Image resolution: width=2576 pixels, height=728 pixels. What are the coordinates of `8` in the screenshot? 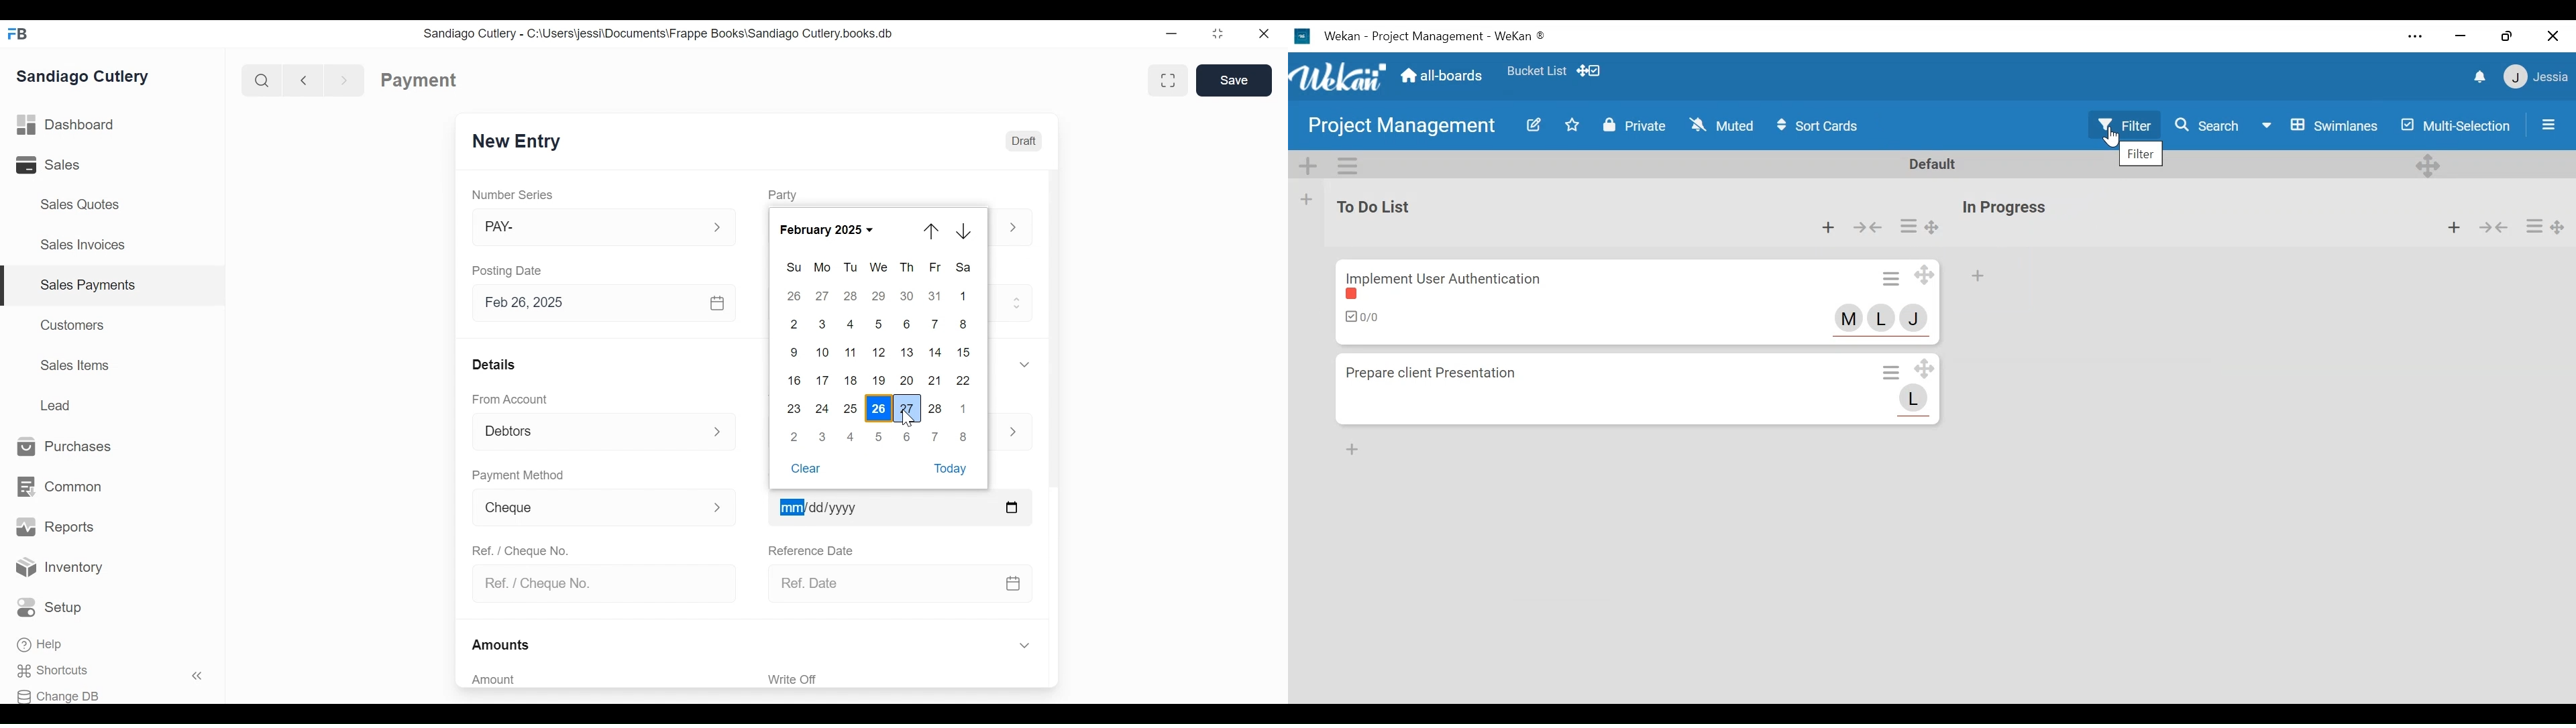 It's located at (963, 324).